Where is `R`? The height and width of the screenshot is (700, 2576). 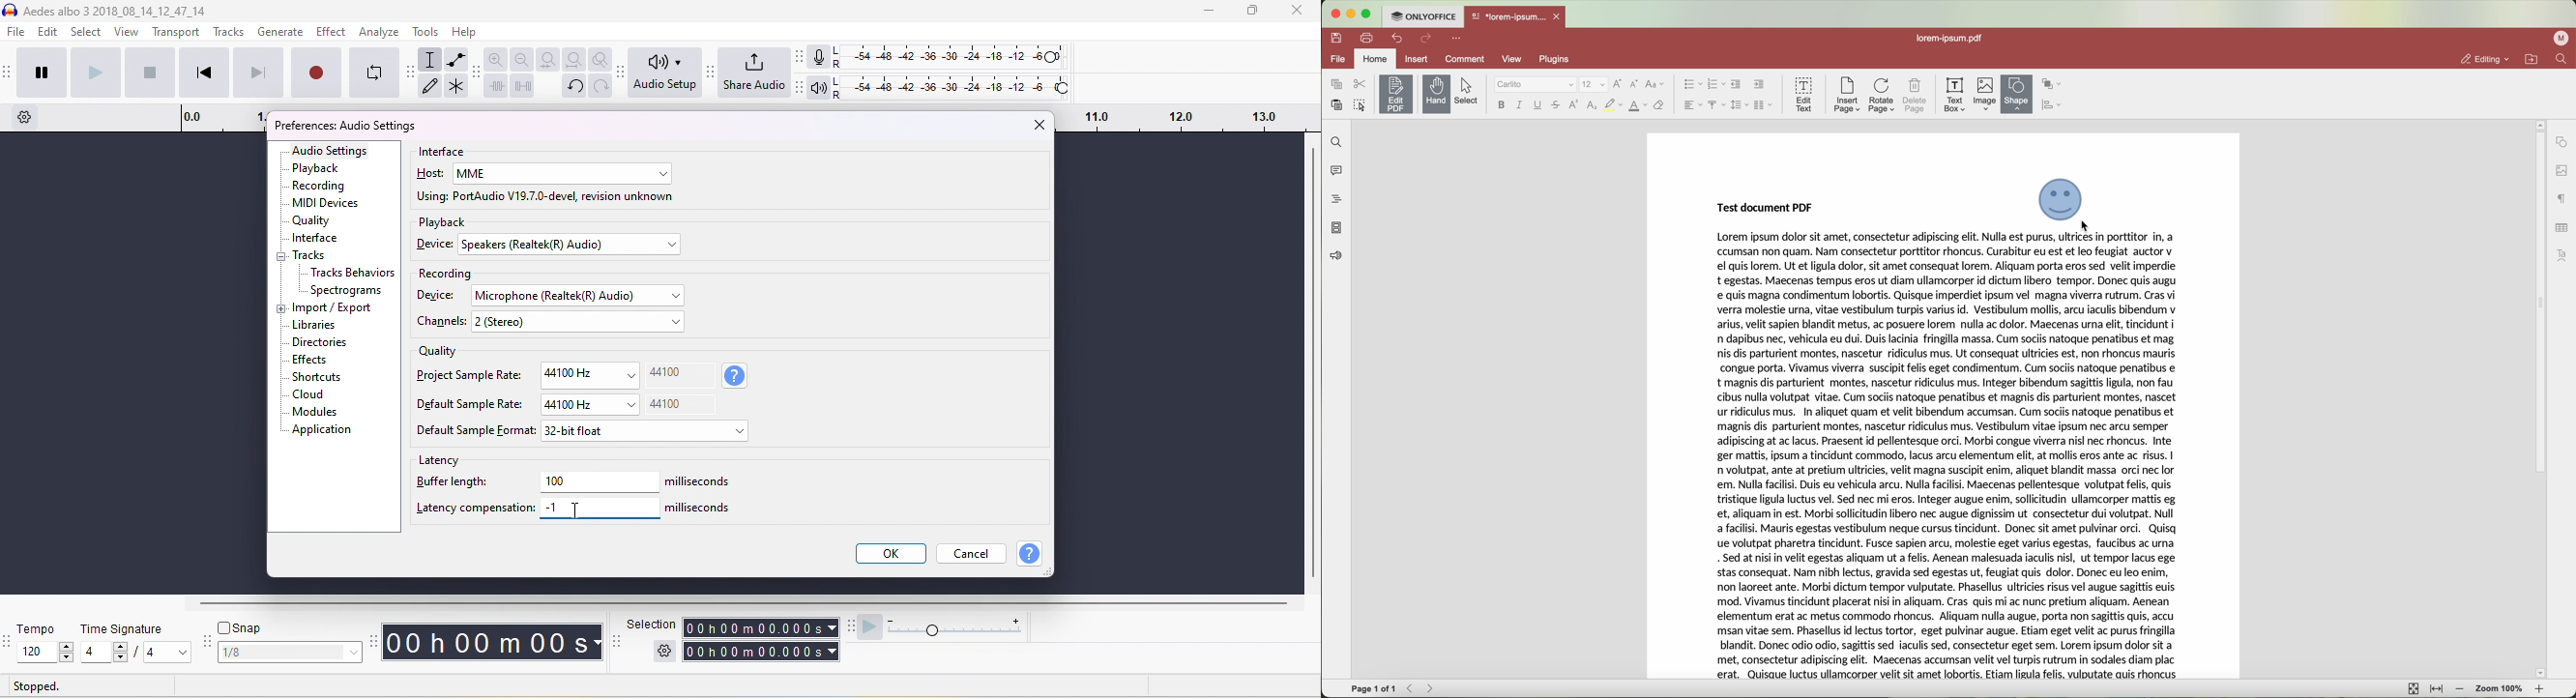 R is located at coordinates (838, 66).